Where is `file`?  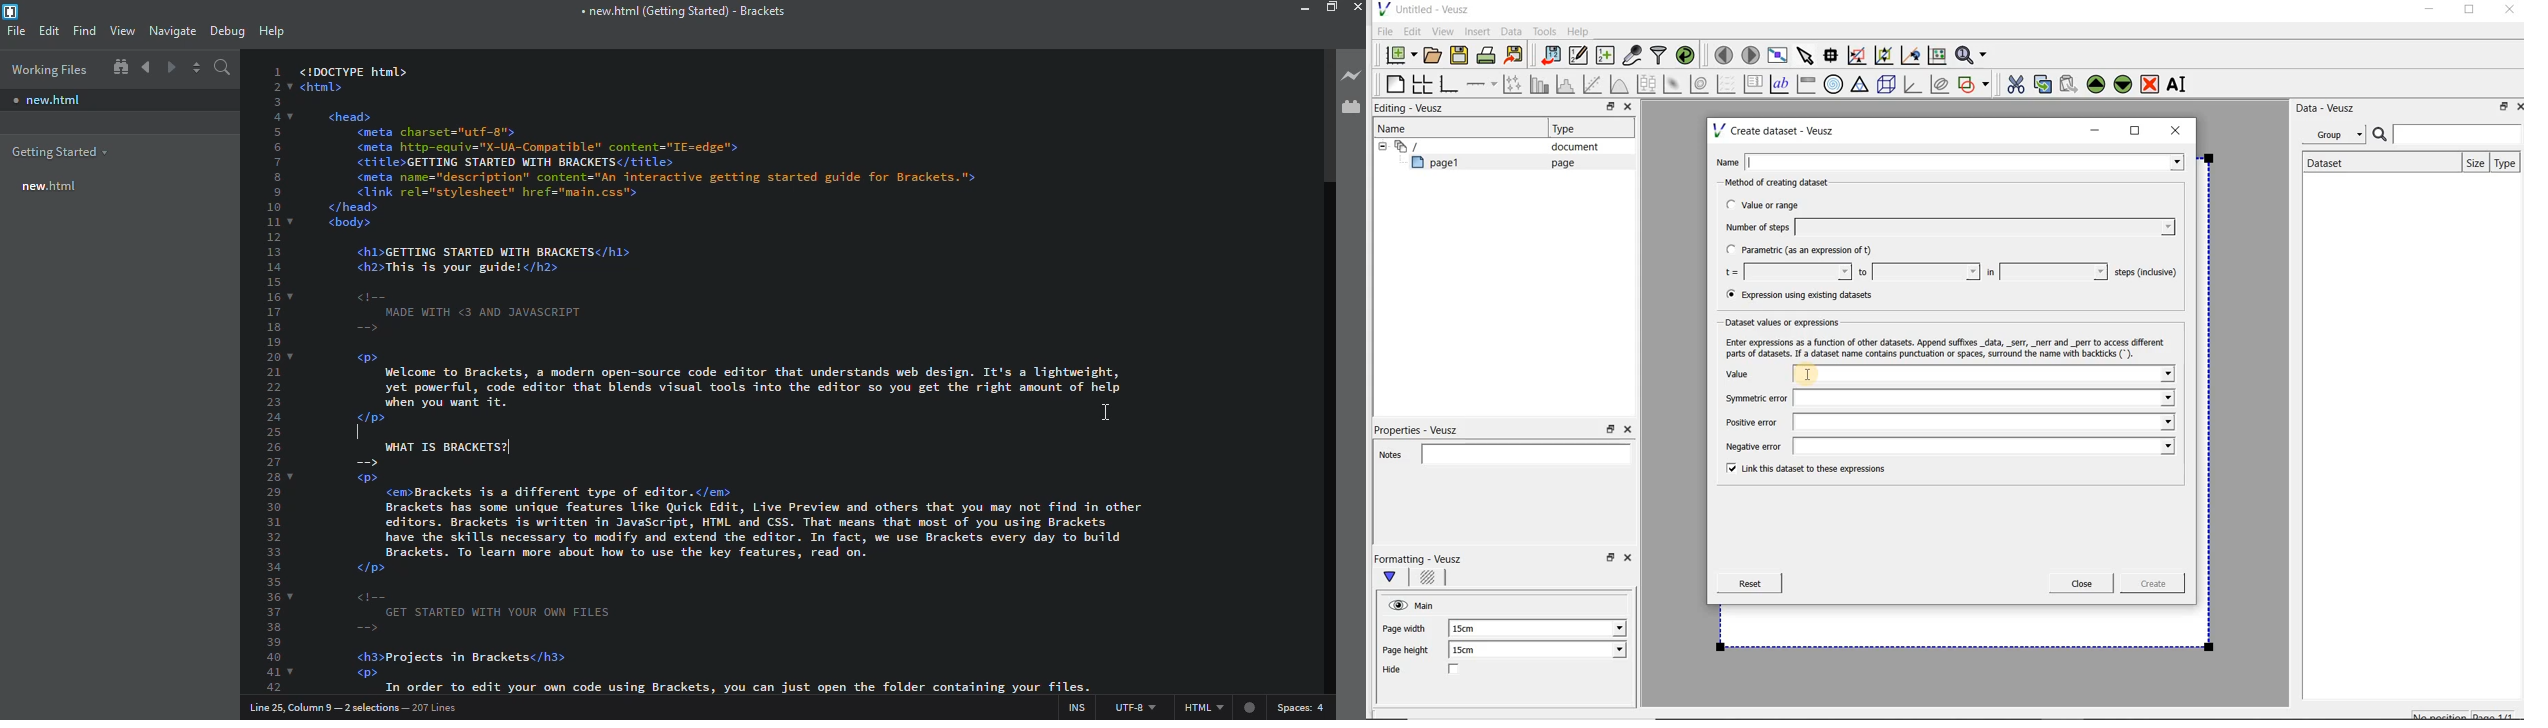 file is located at coordinates (16, 31).